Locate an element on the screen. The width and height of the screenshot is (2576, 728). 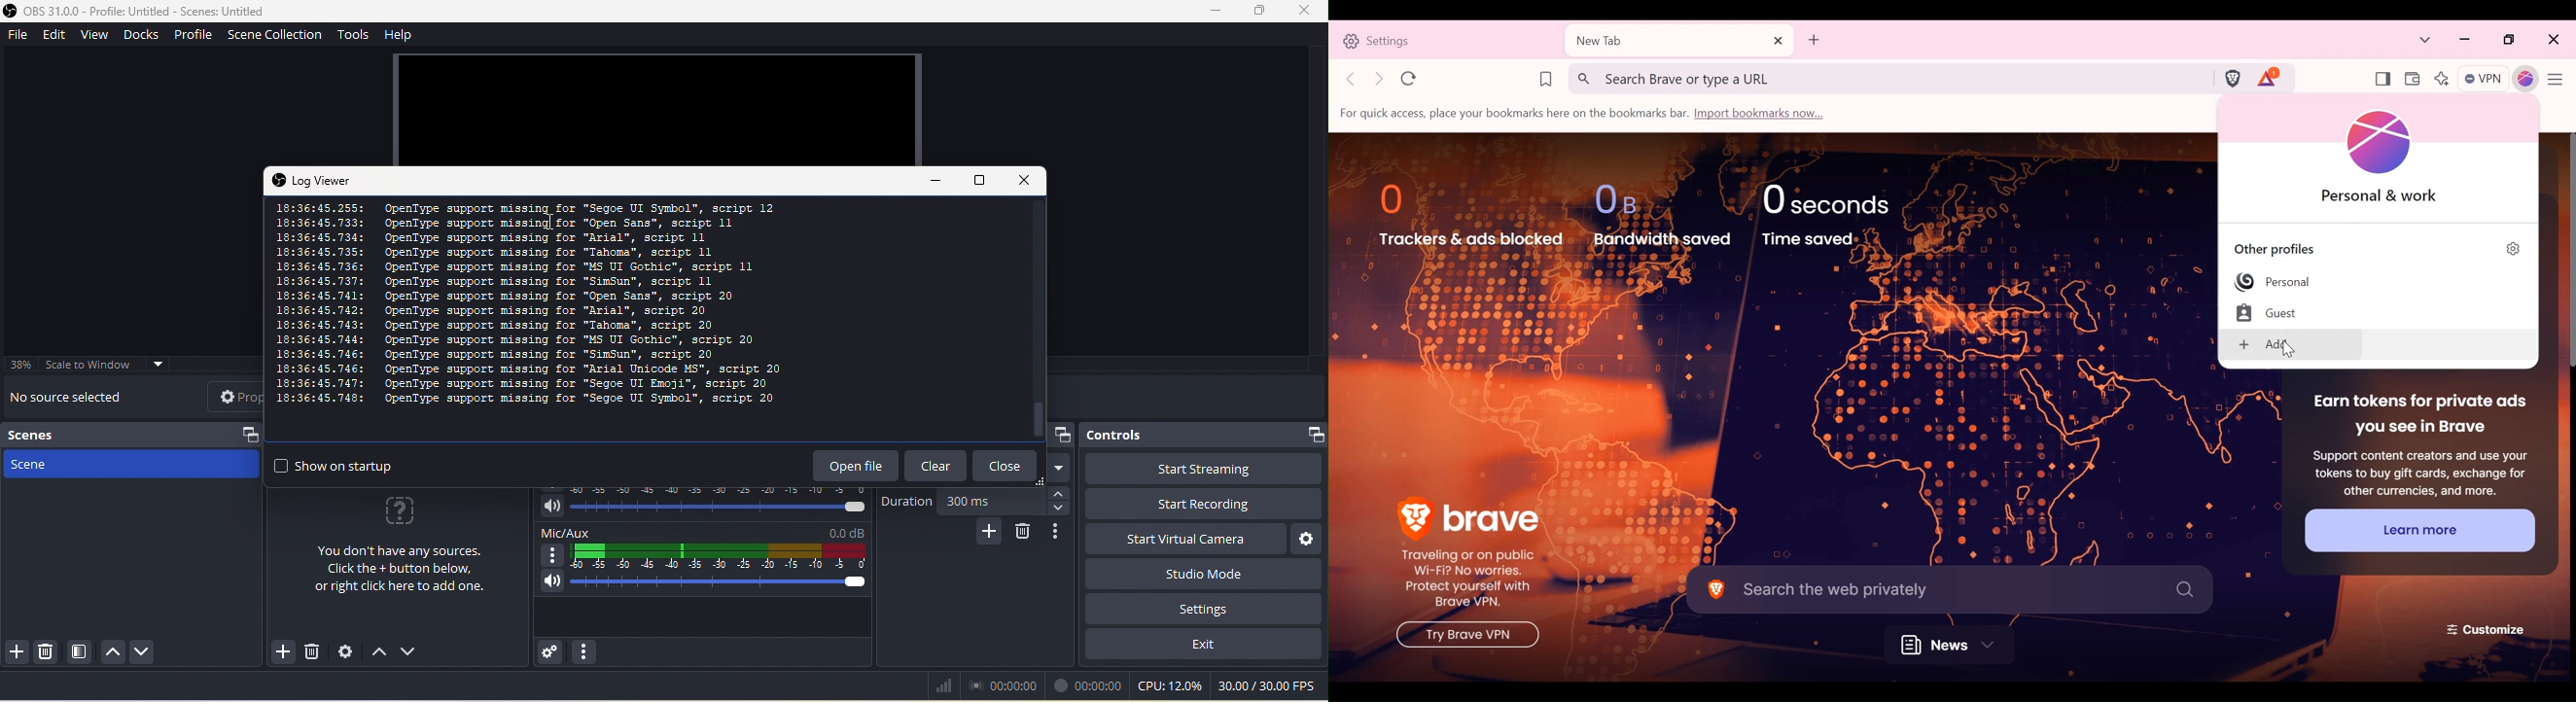
volume is located at coordinates (704, 586).